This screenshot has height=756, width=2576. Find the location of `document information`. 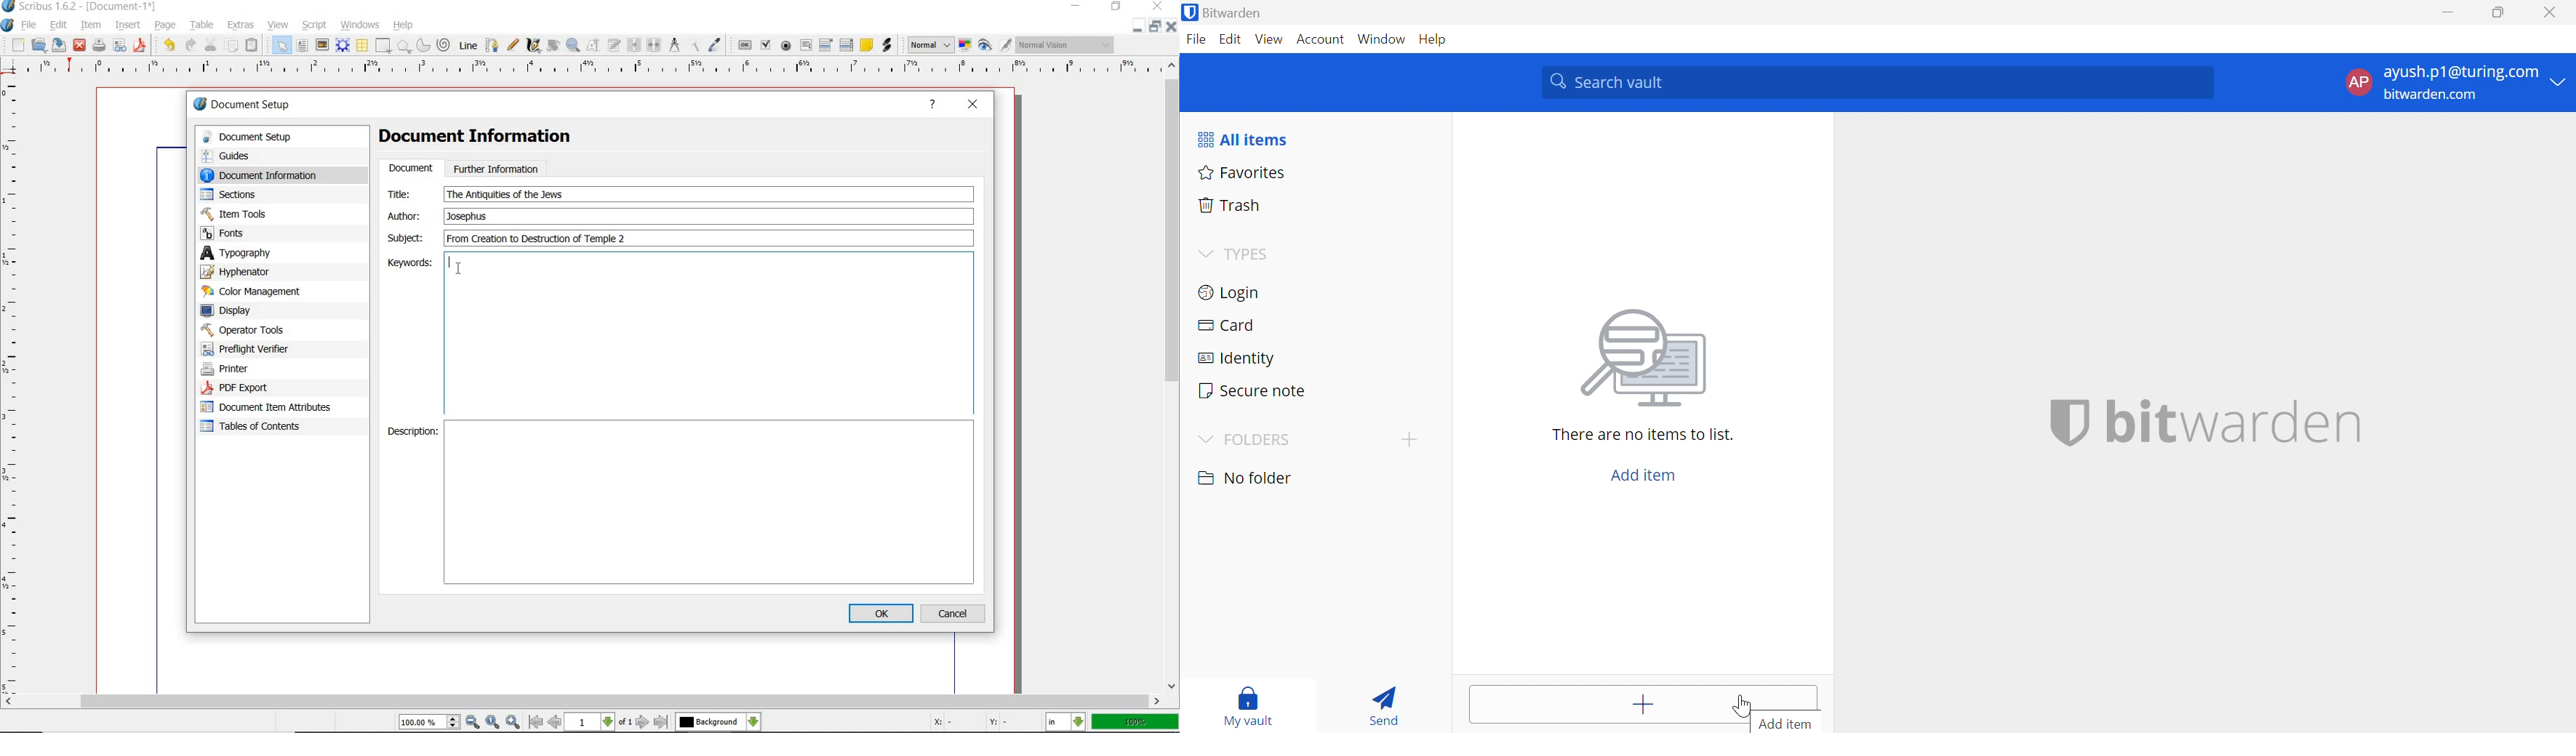

document information is located at coordinates (272, 175).